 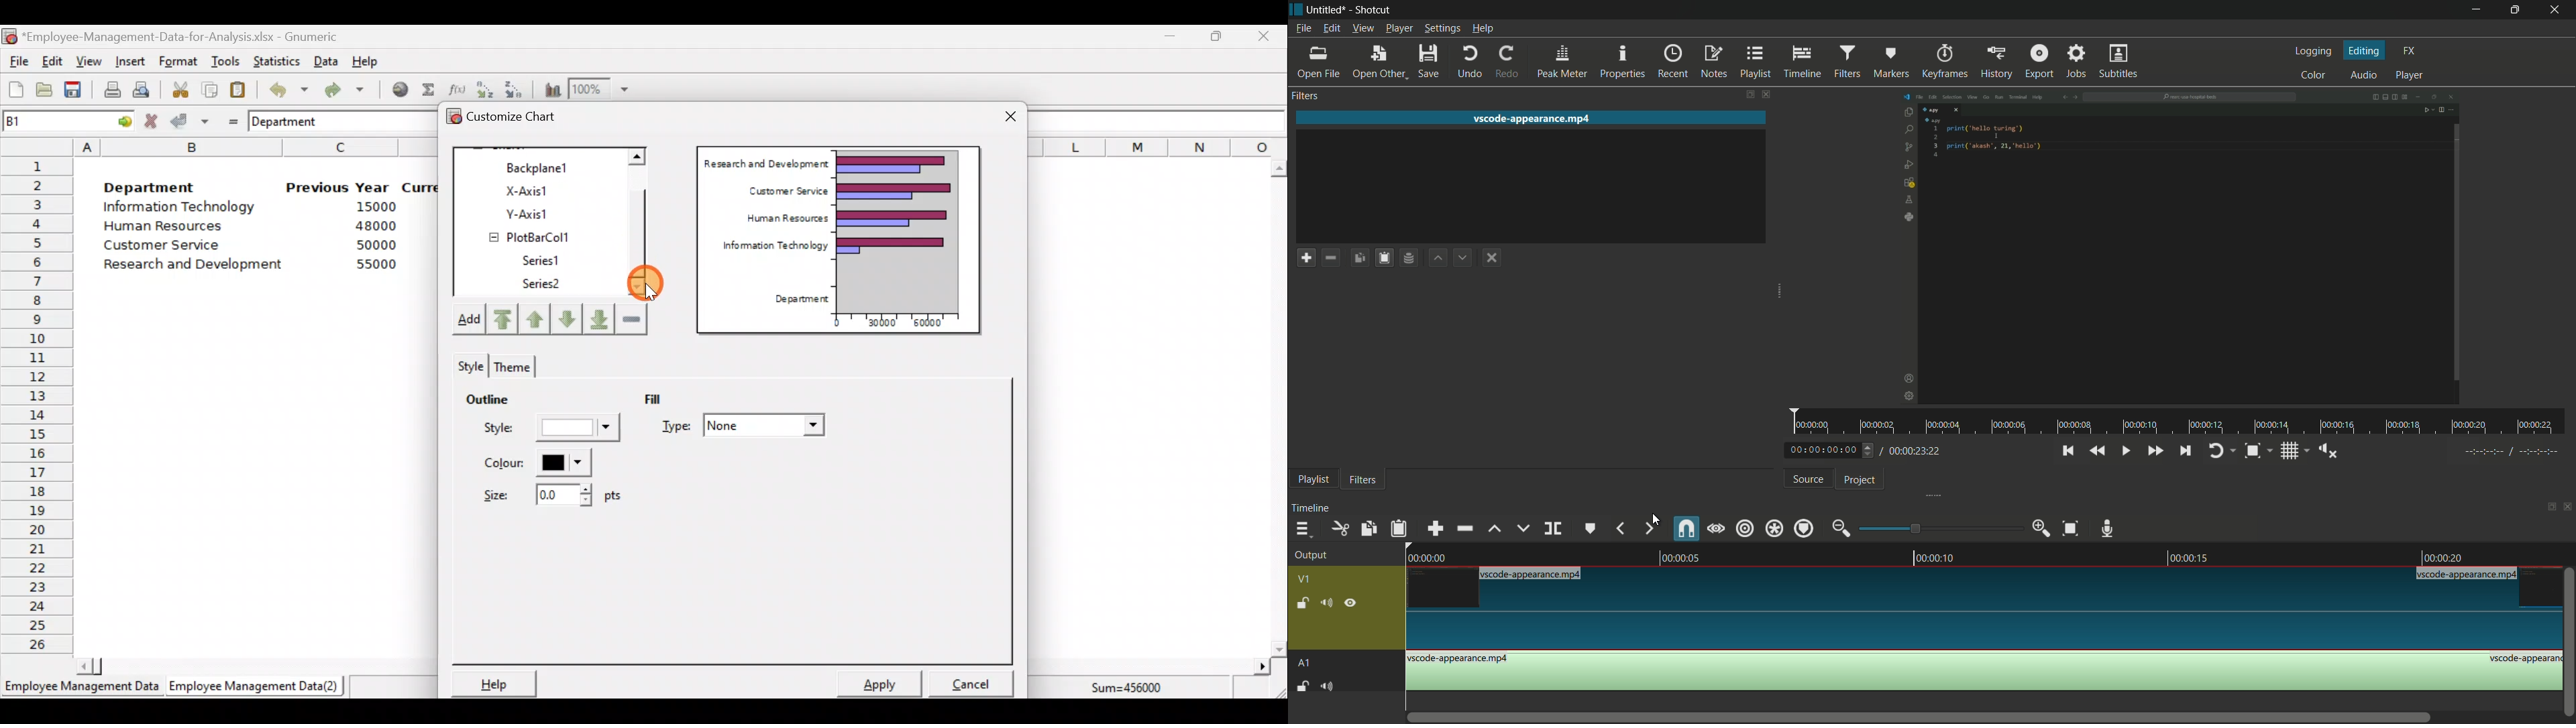 I want to click on Insert a chart, so click(x=549, y=89).